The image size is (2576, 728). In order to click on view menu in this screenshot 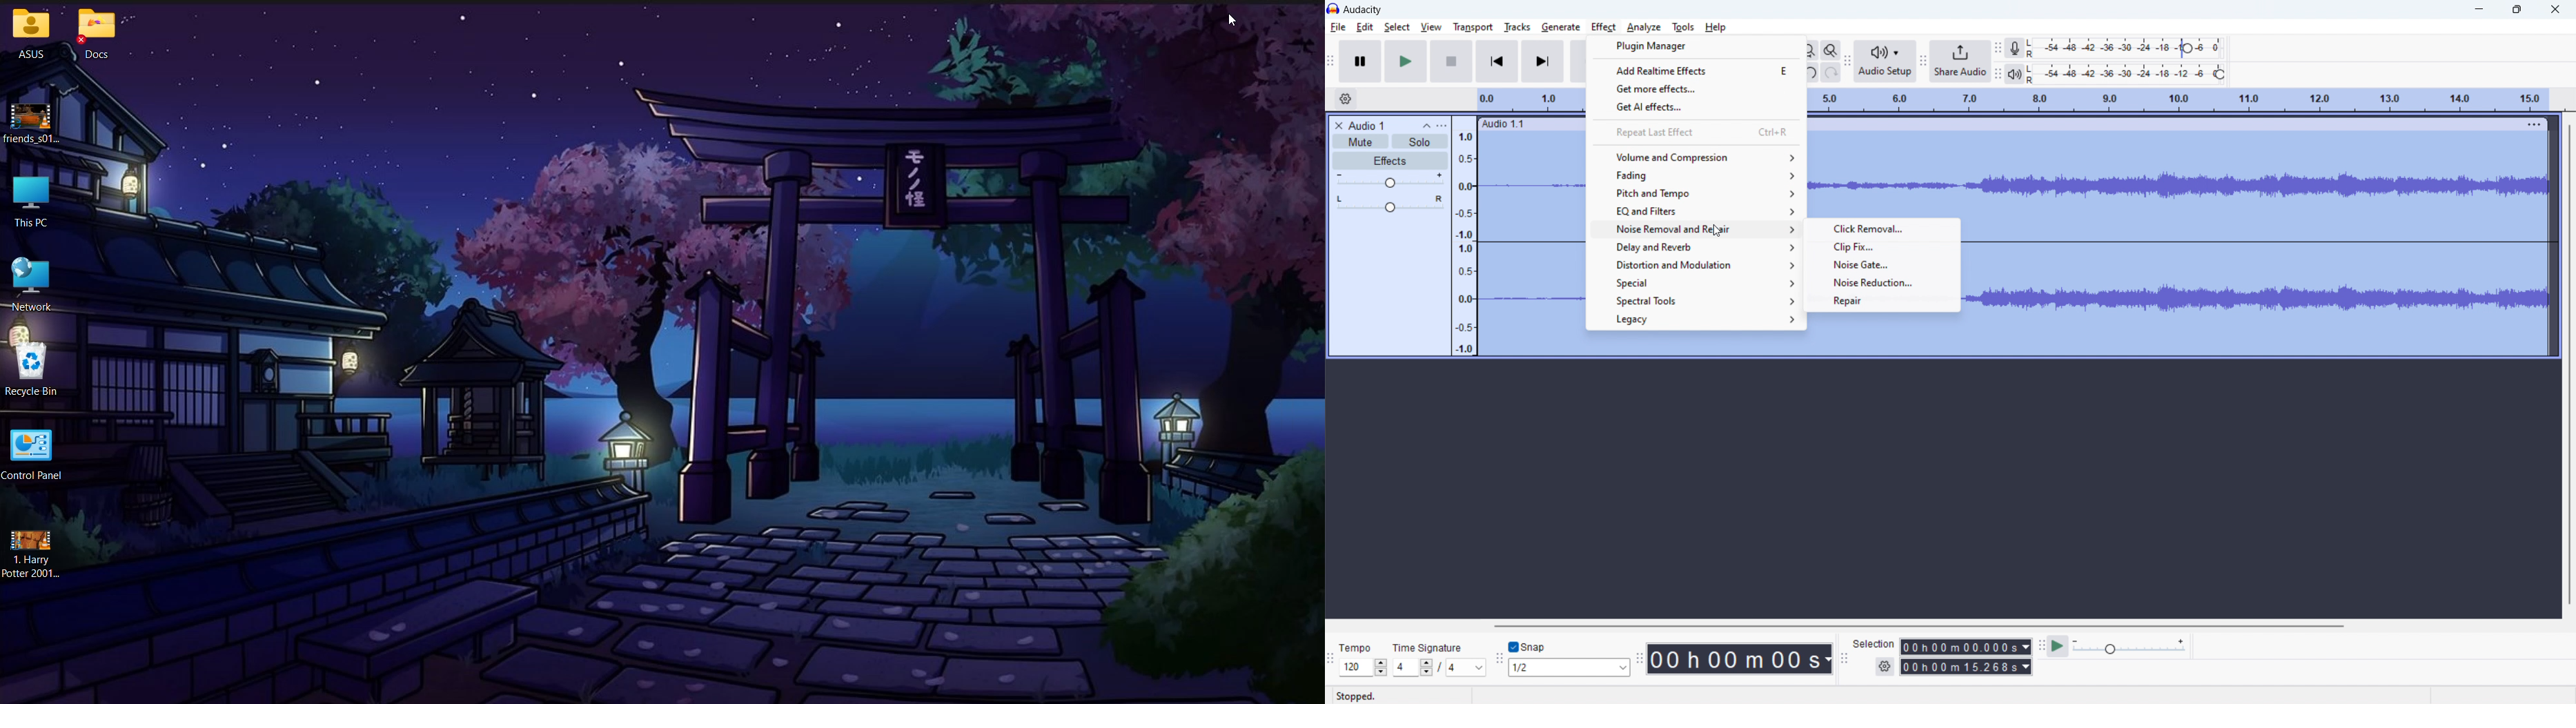, I will do `click(1443, 126)`.